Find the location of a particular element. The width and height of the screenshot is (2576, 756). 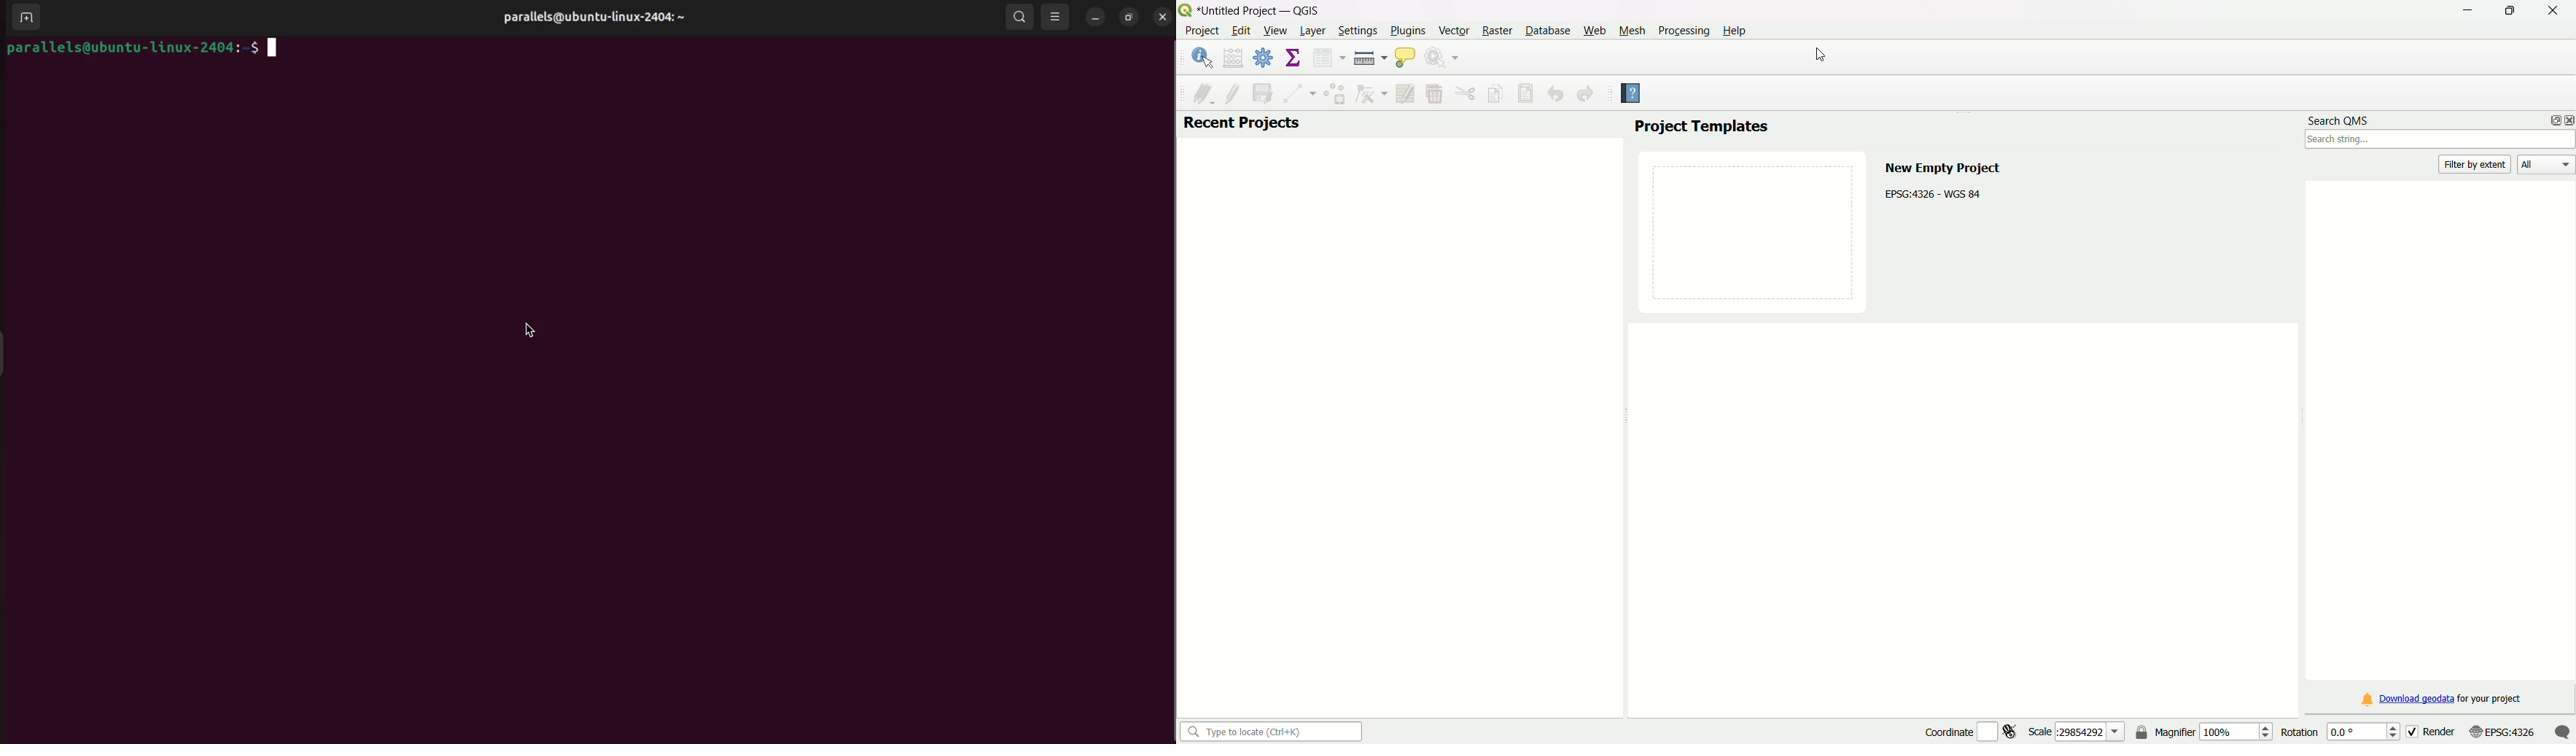

current CRS is located at coordinates (2501, 730).